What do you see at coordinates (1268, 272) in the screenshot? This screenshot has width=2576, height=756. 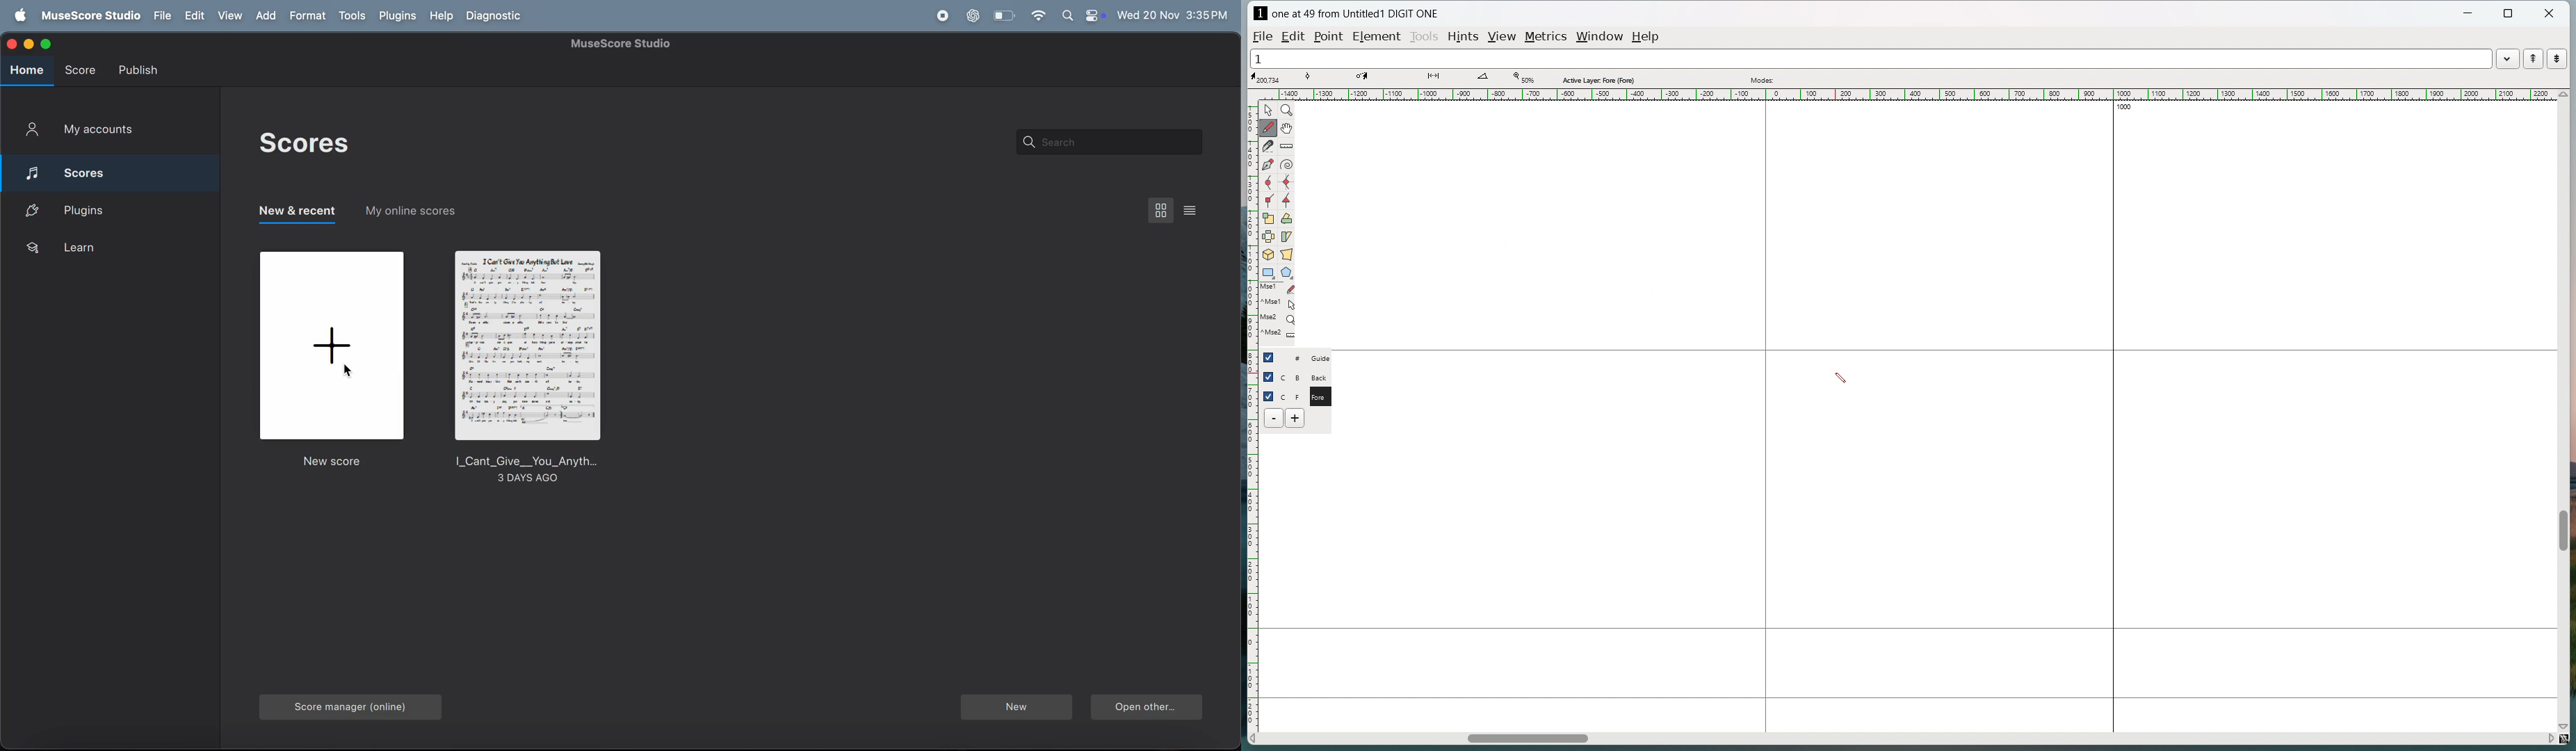 I see `rectangle/ellipse` at bounding box center [1268, 272].